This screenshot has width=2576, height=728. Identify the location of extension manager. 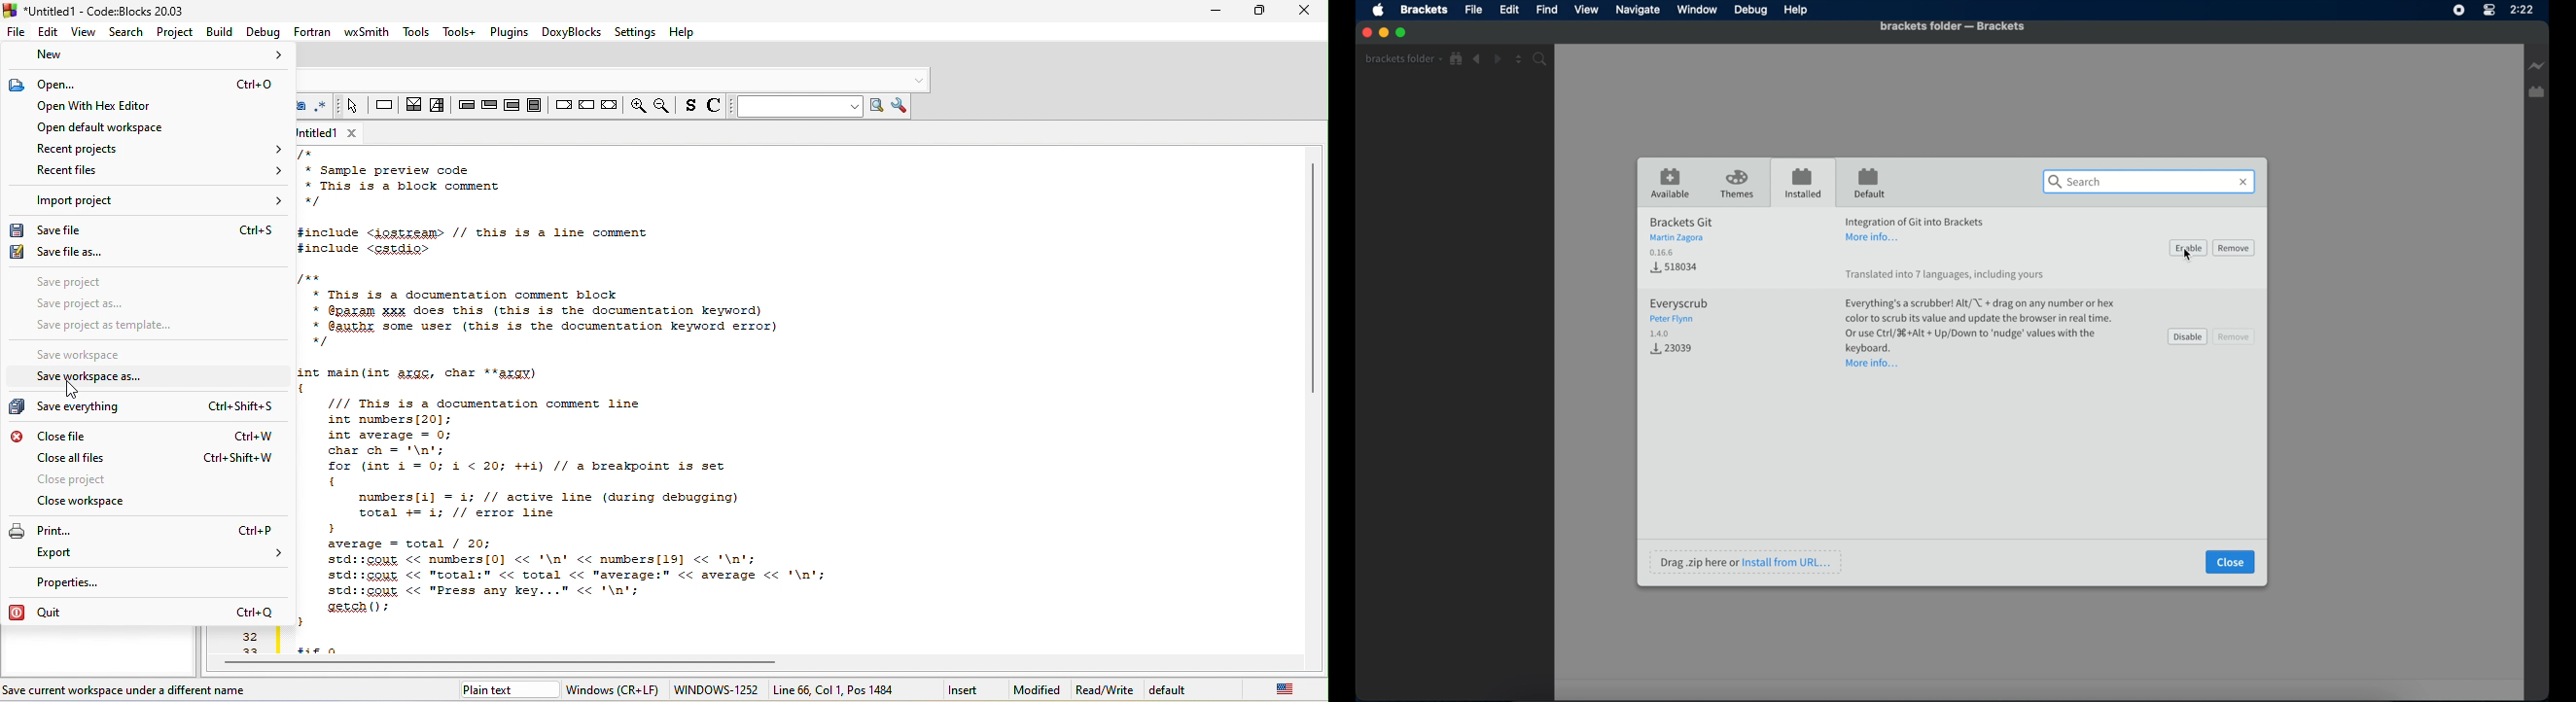
(2538, 92).